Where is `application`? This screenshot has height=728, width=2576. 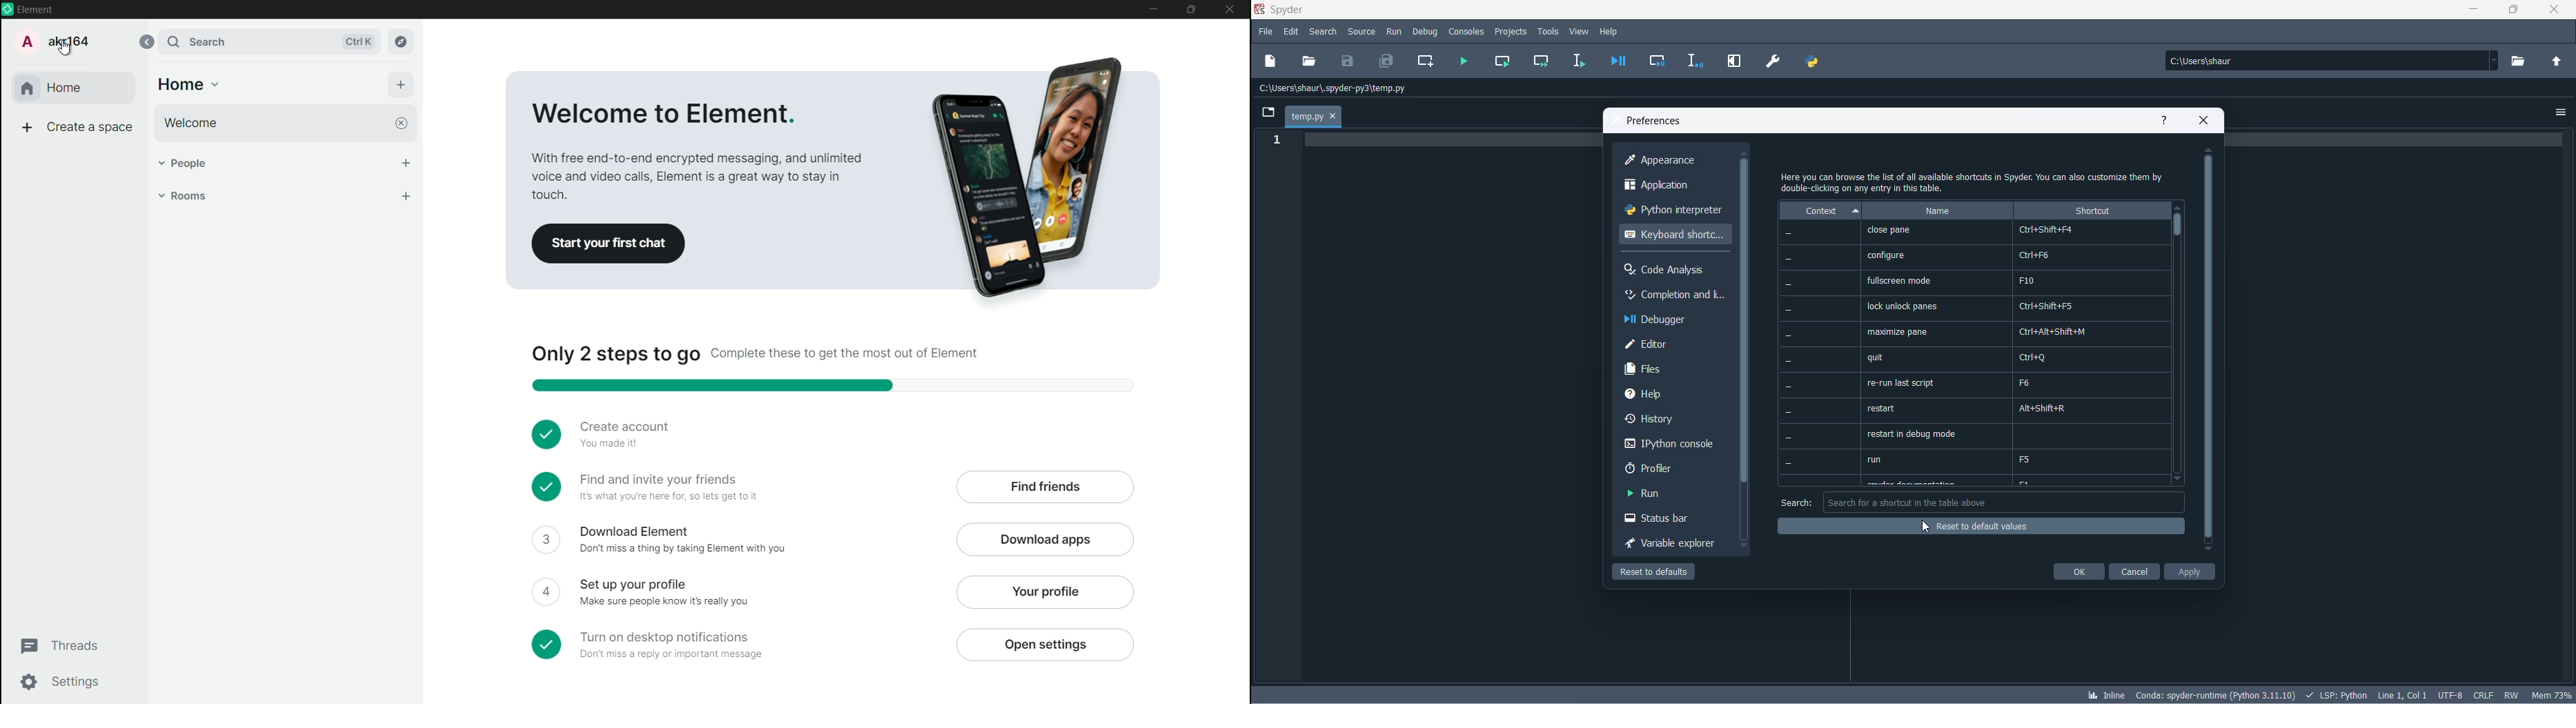
application is located at coordinates (1671, 186).